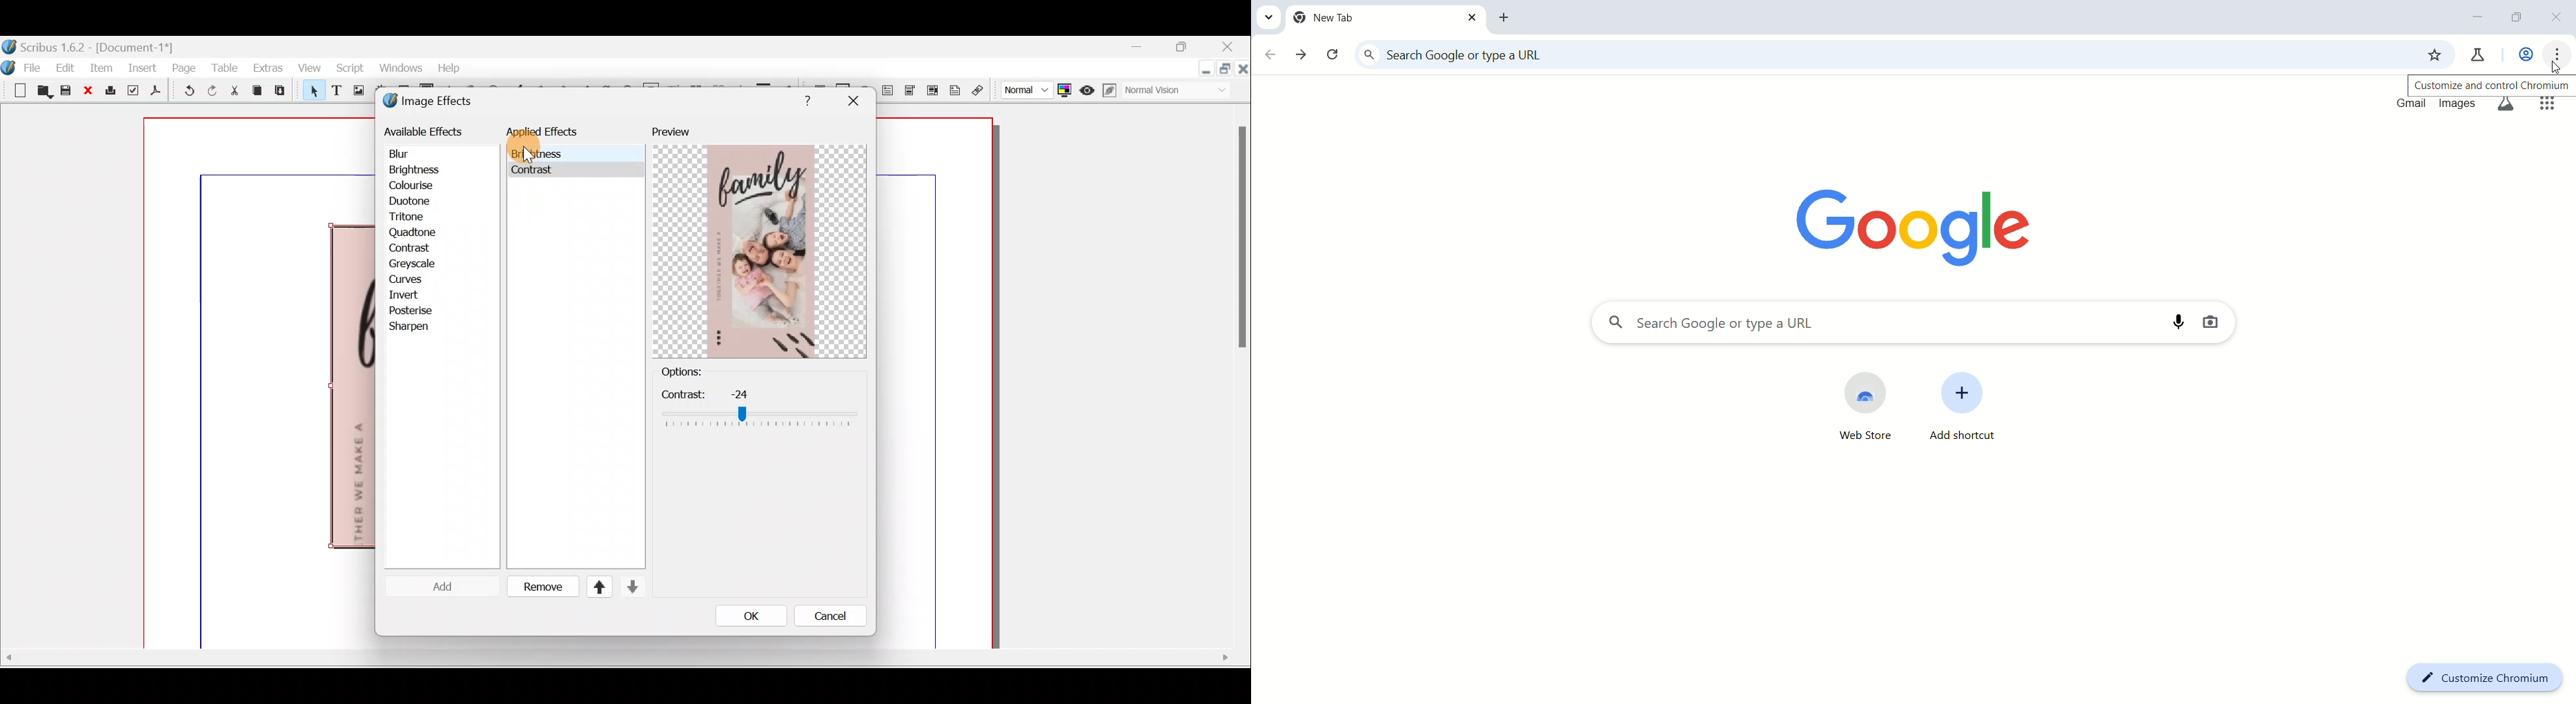 This screenshot has width=2576, height=728. What do you see at coordinates (37, 66) in the screenshot?
I see `File` at bounding box center [37, 66].